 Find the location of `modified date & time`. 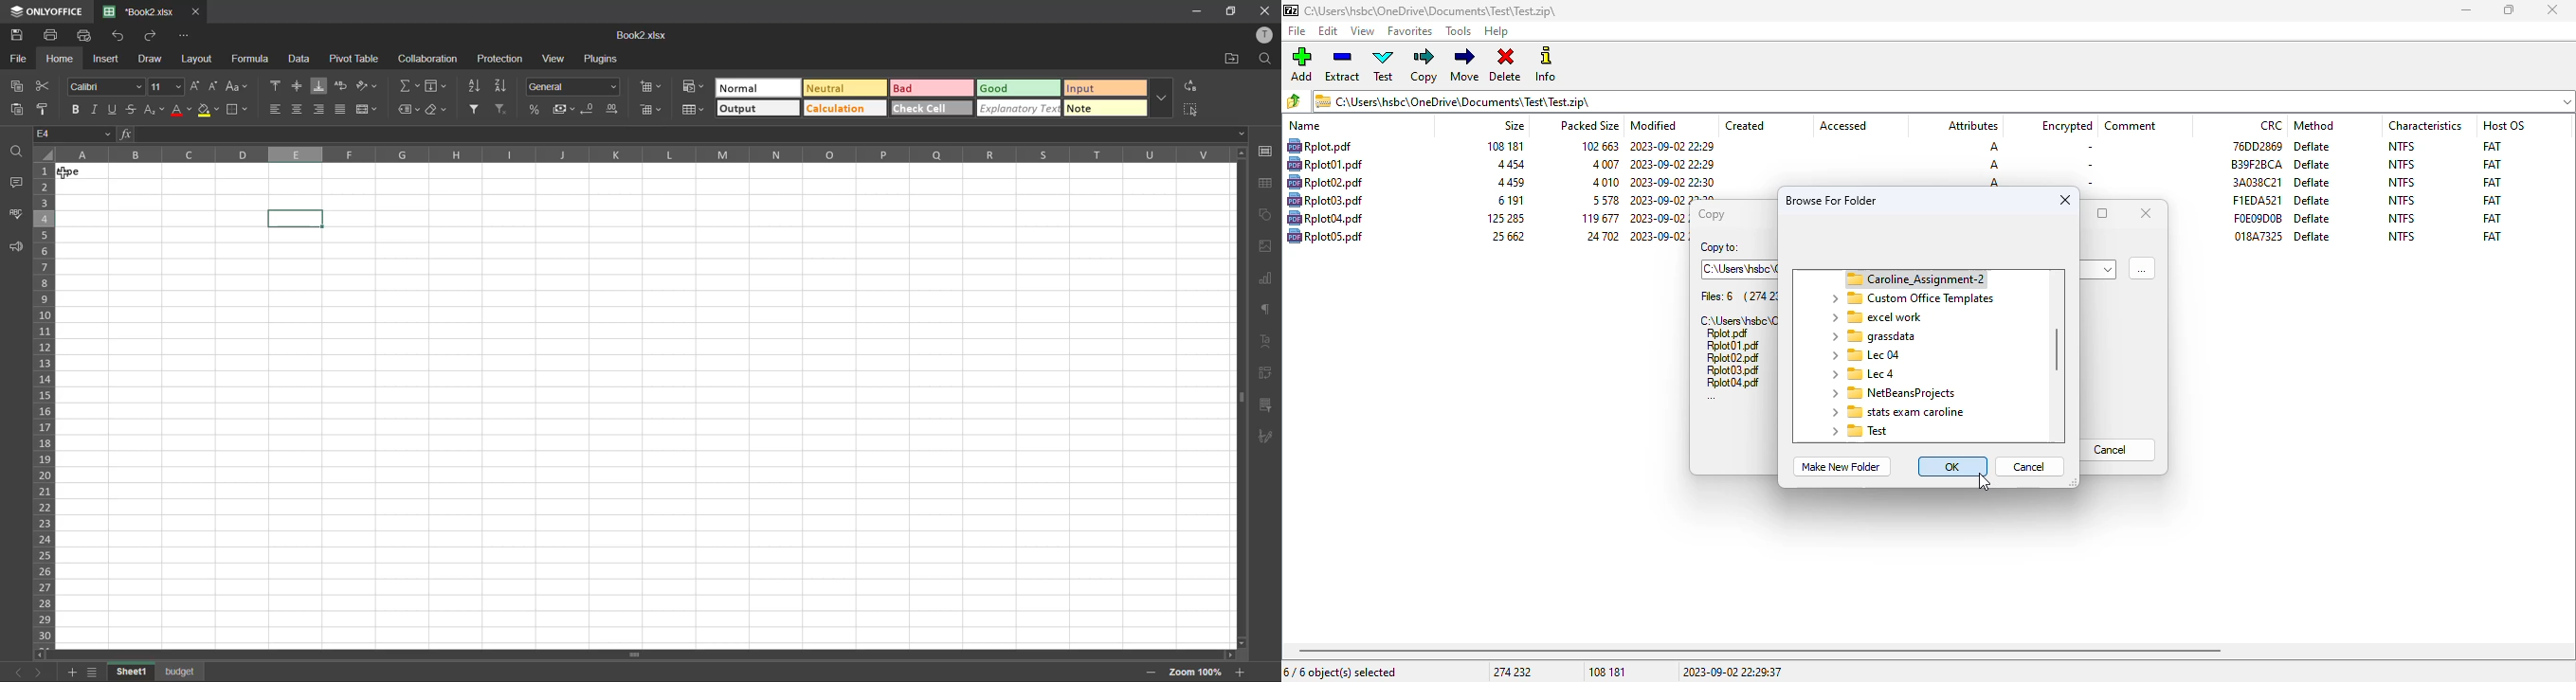

modified date & time is located at coordinates (1674, 198).